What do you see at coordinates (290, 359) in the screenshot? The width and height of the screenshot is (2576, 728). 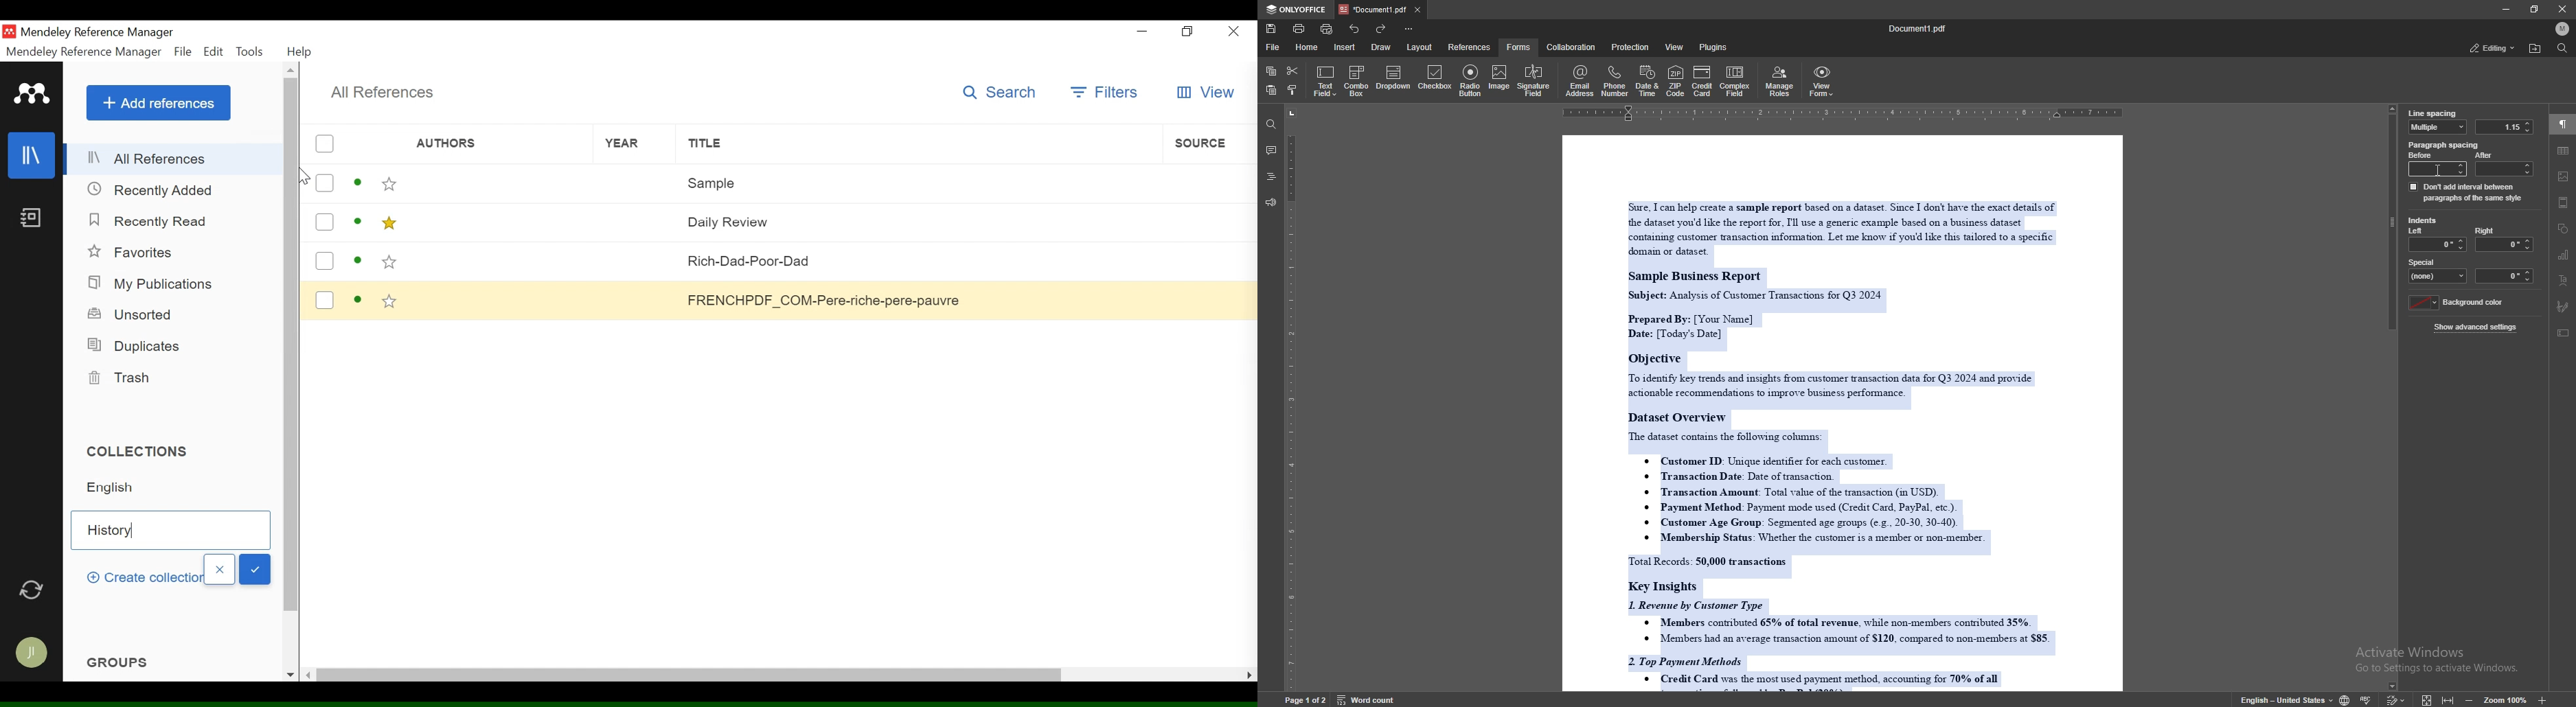 I see `Vertical Scroll barn` at bounding box center [290, 359].